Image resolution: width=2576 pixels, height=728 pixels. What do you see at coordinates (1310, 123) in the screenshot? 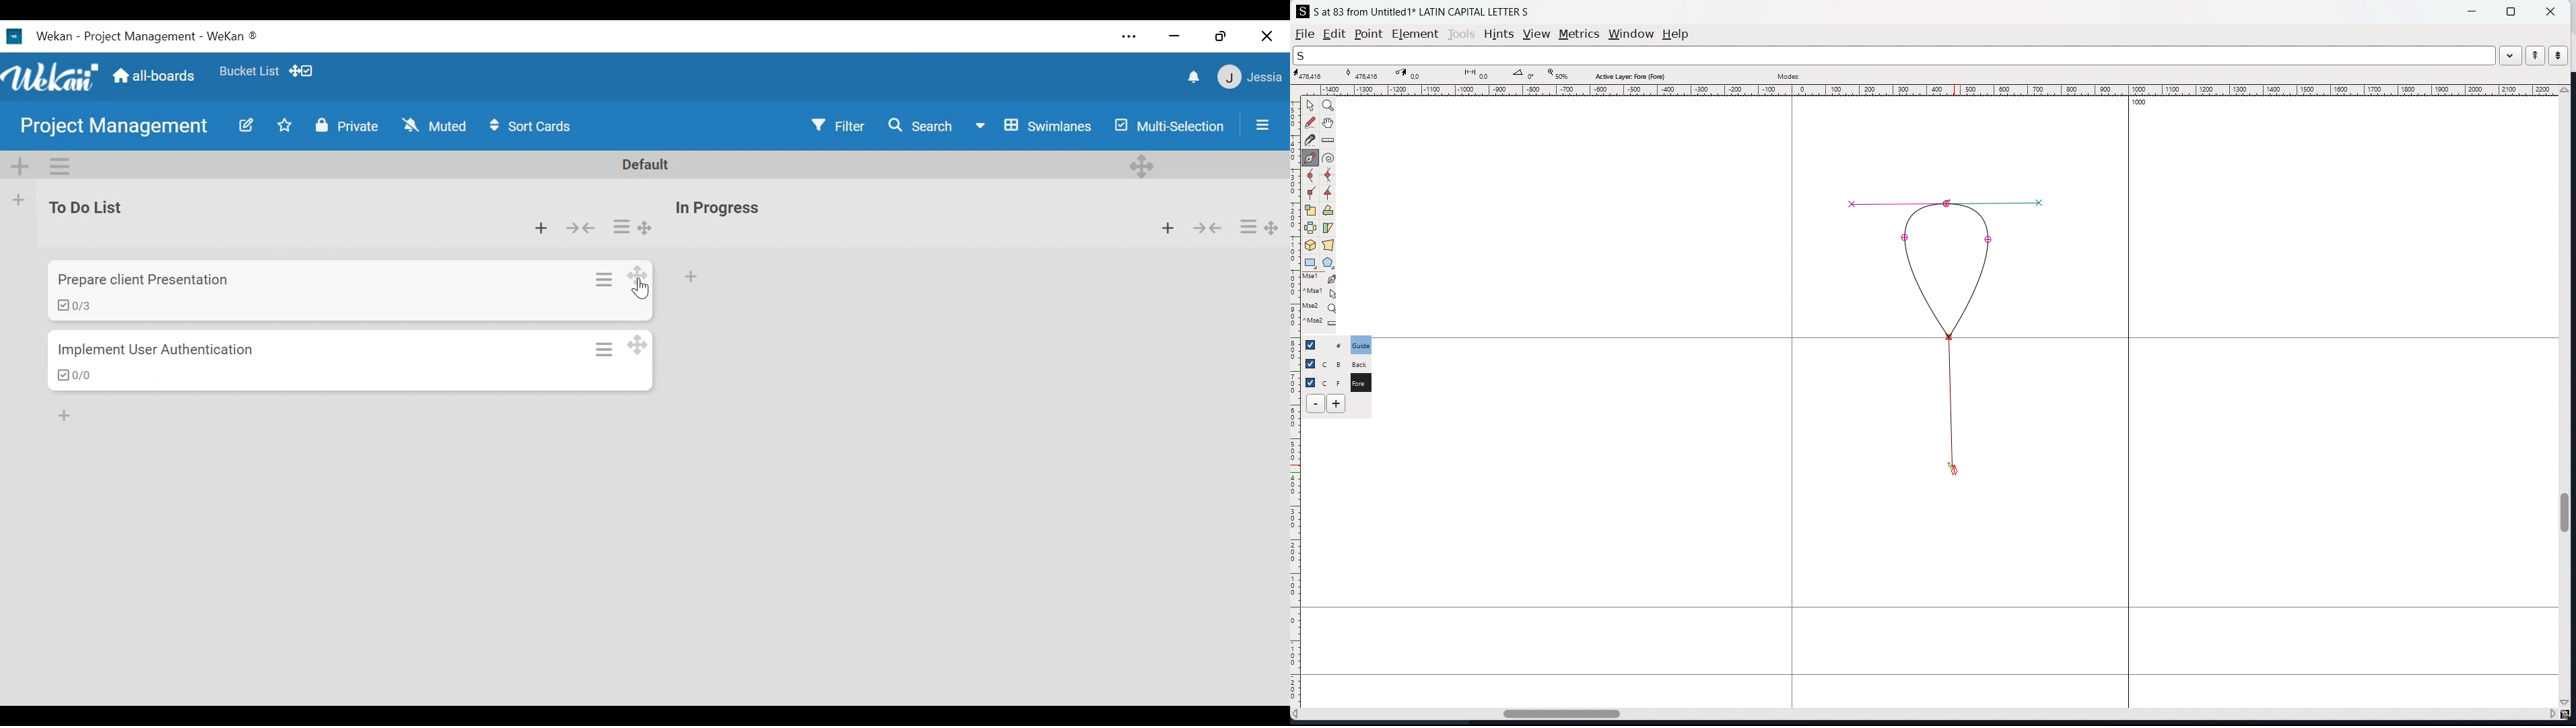
I see `draw a freehand curve` at bounding box center [1310, 123].